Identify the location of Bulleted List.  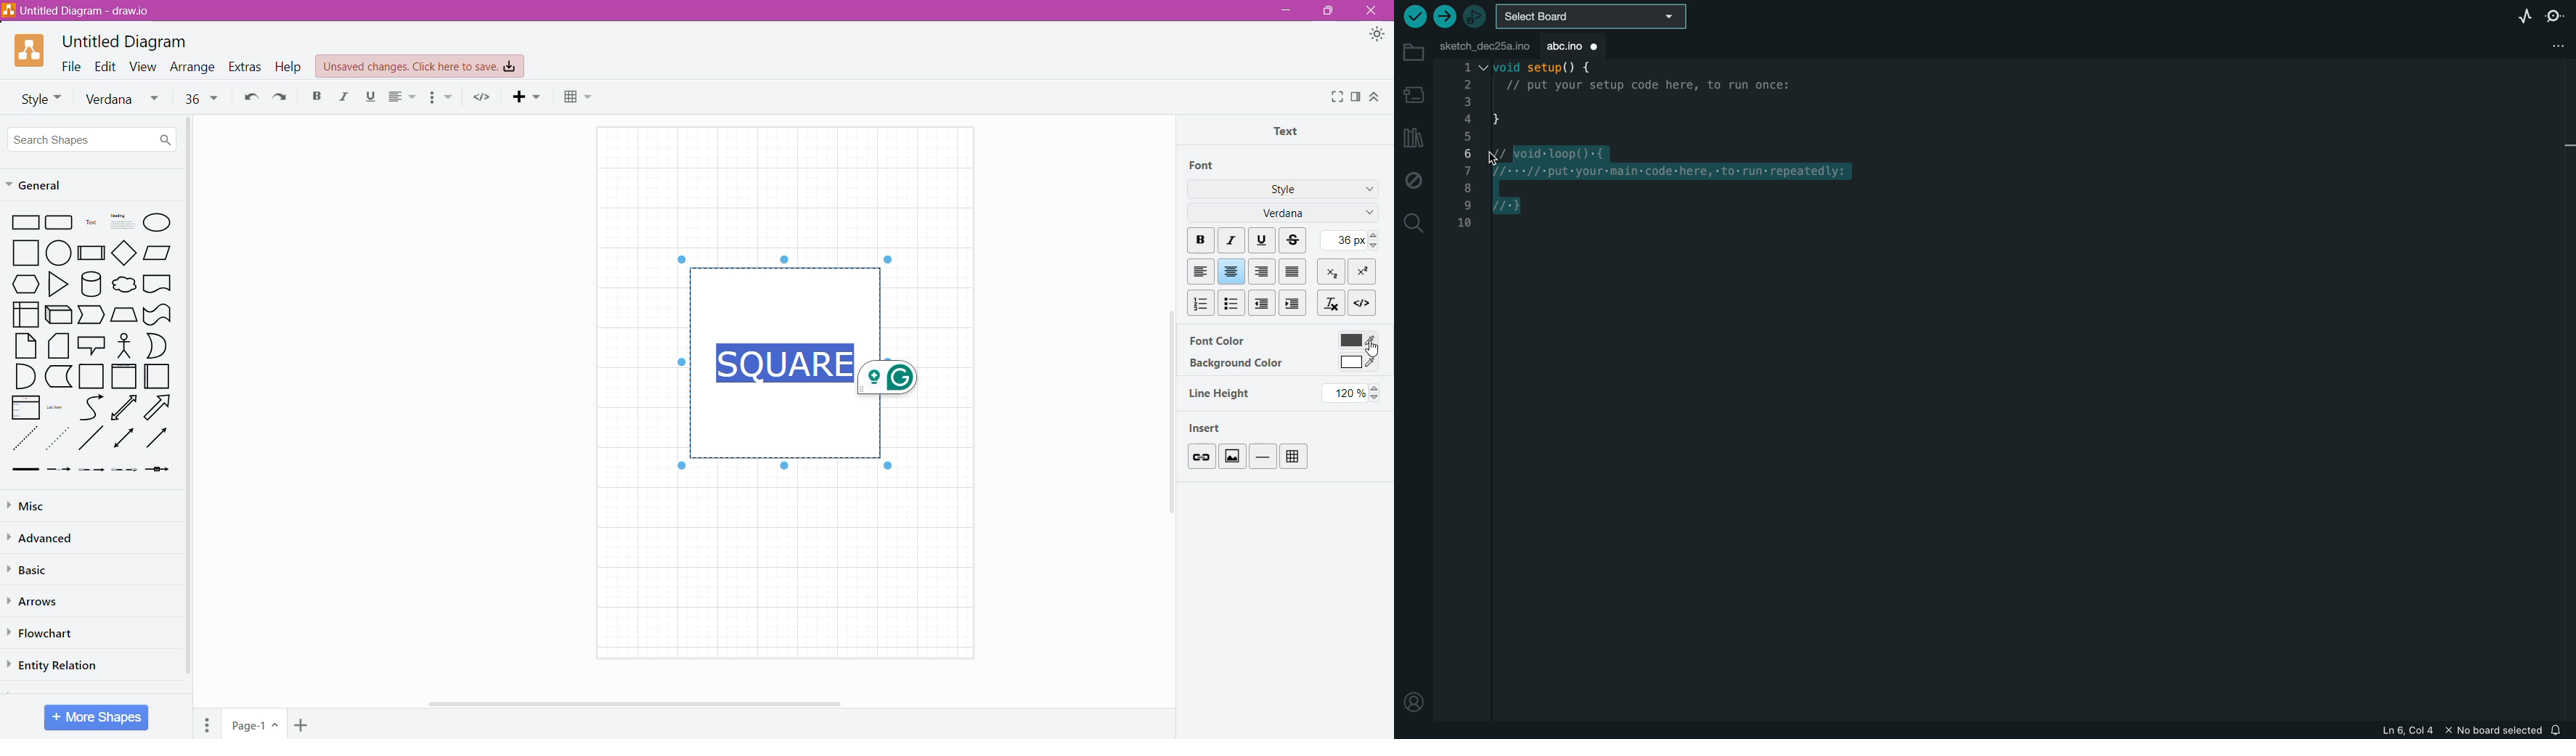
(1231, 302).